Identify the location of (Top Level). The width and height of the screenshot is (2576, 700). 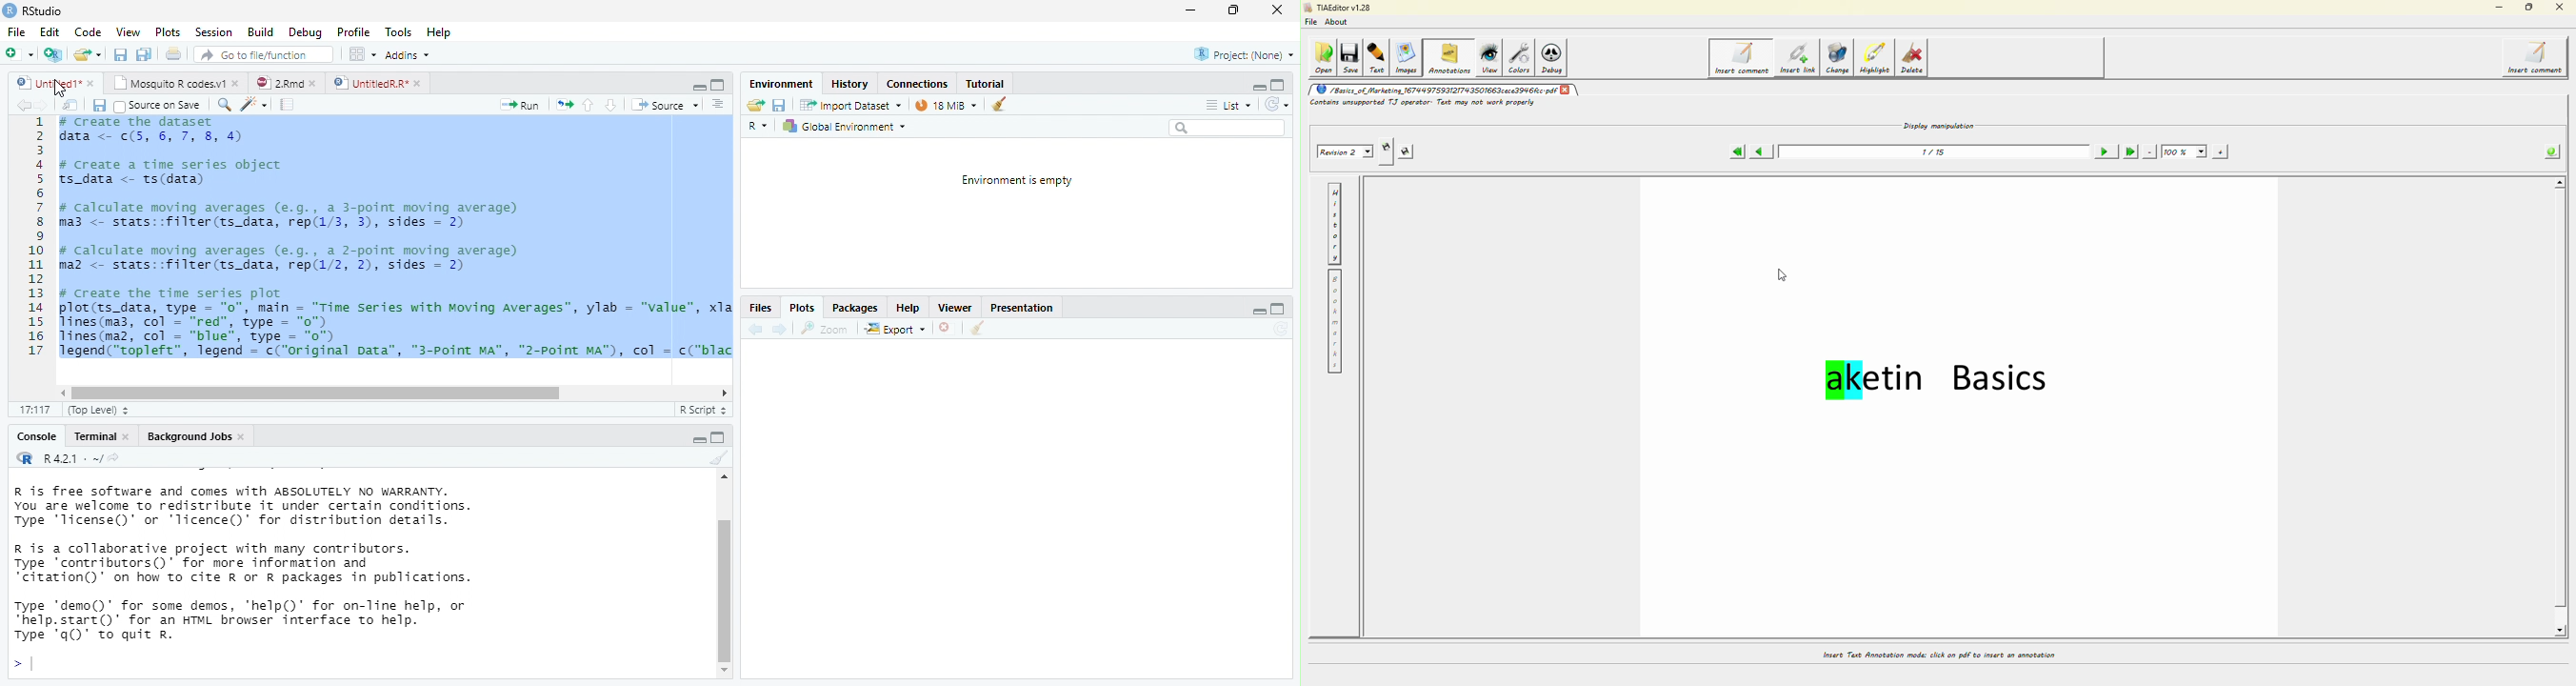
(93, 411).